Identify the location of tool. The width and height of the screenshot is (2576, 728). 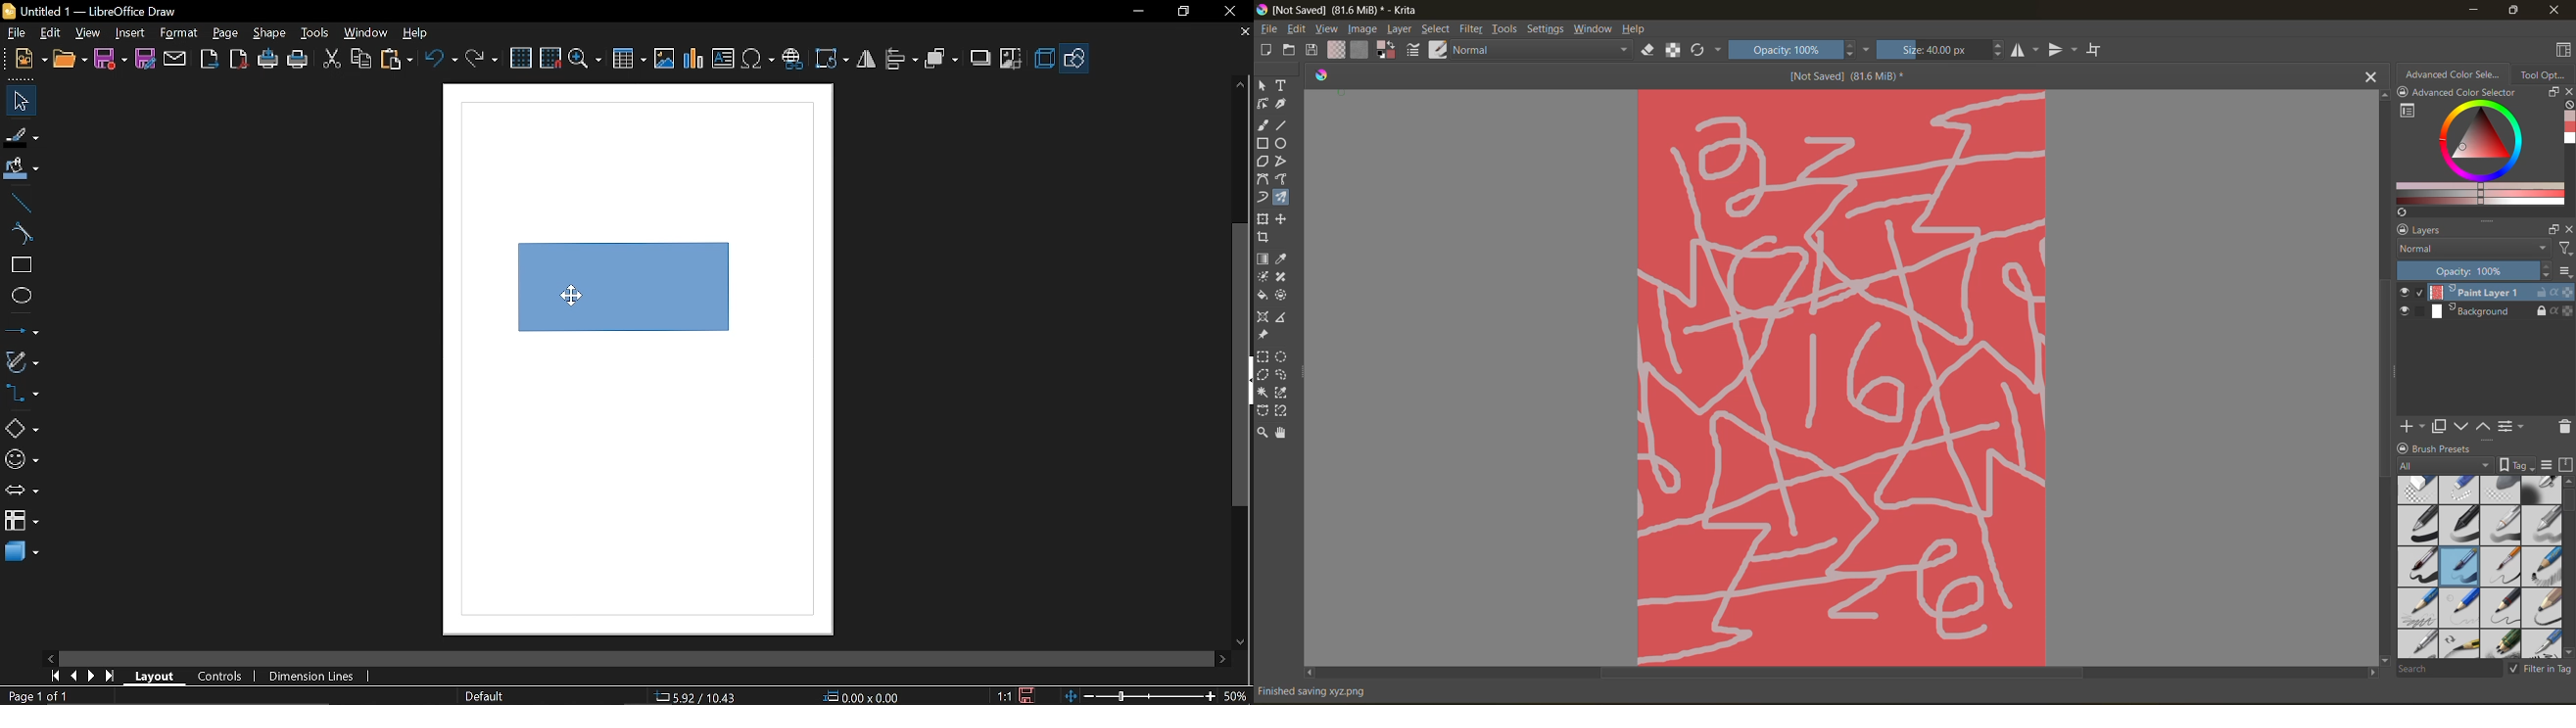
(1281, 145).